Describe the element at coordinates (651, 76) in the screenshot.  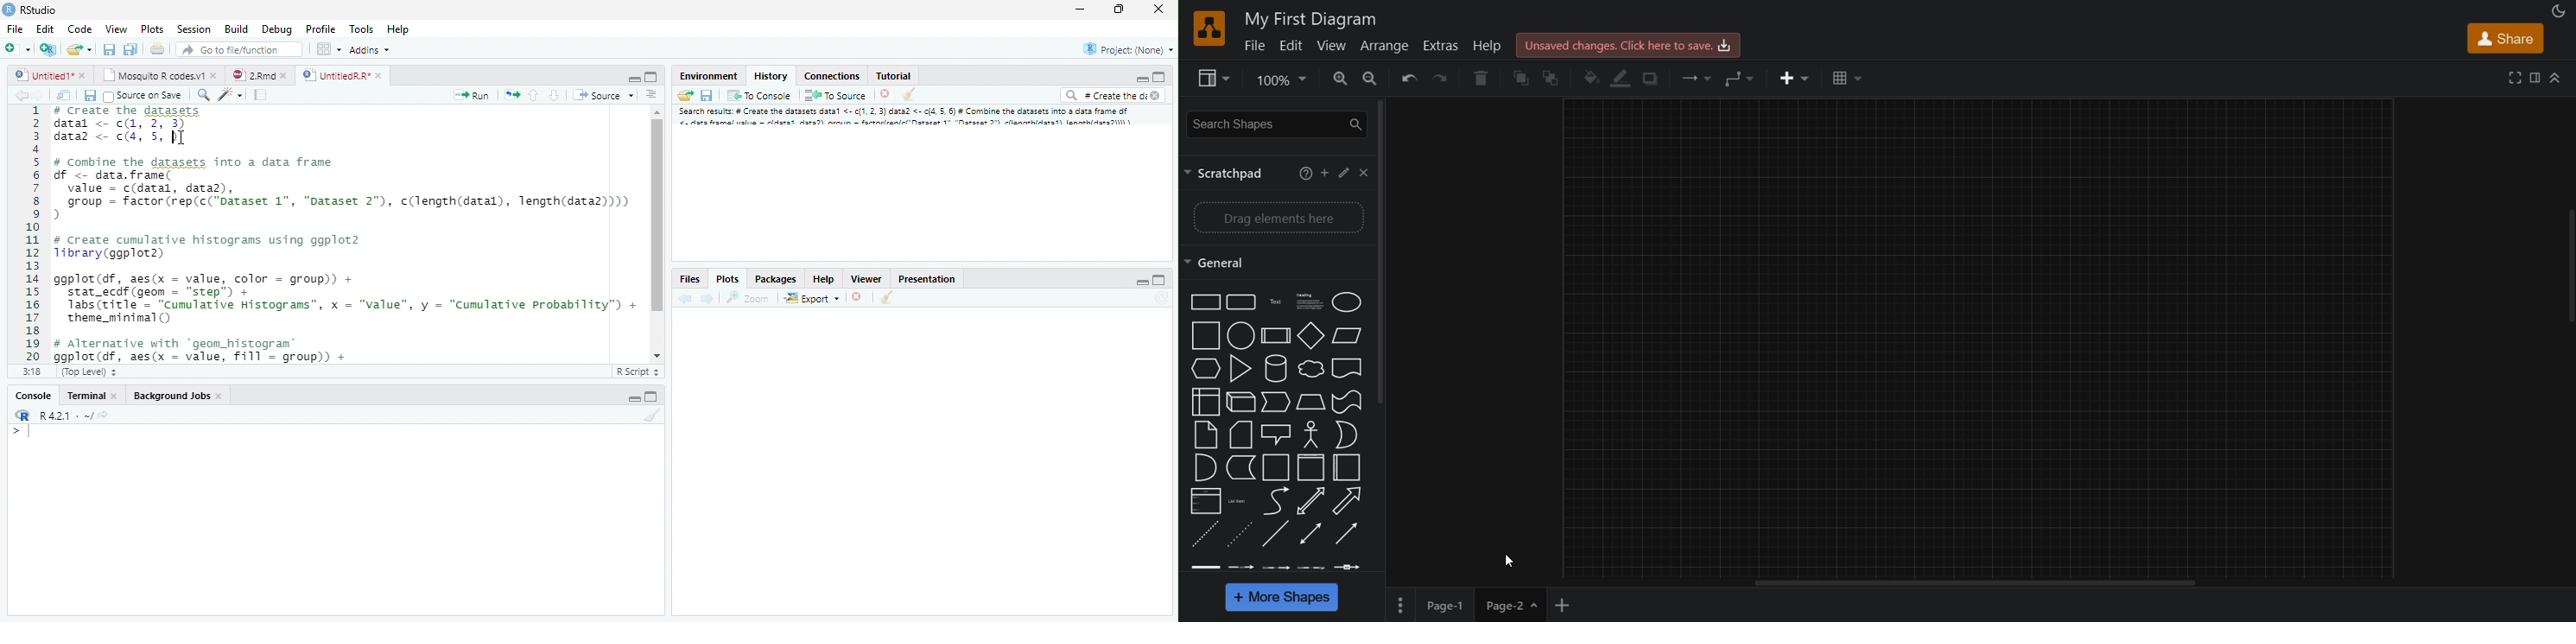
I see `Maximize` at that location.